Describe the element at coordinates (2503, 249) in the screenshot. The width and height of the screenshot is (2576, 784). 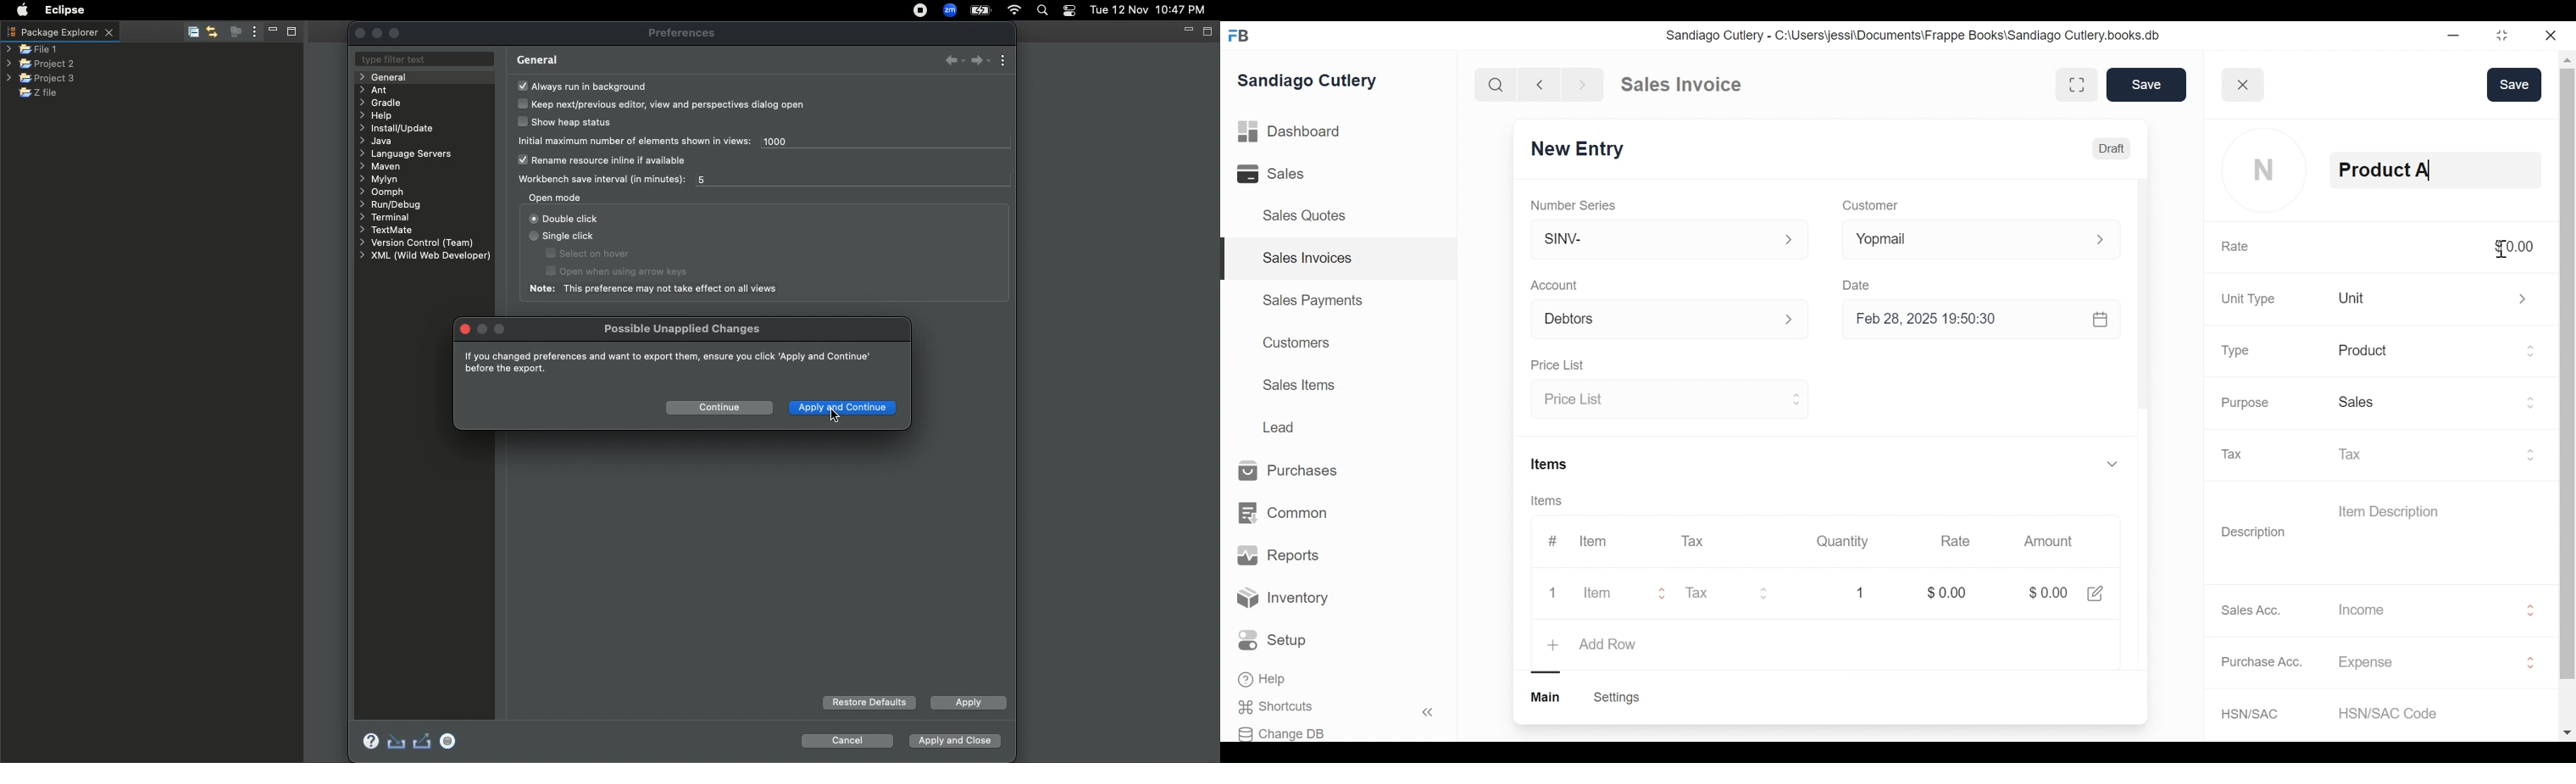
I see `cursor` at that location.